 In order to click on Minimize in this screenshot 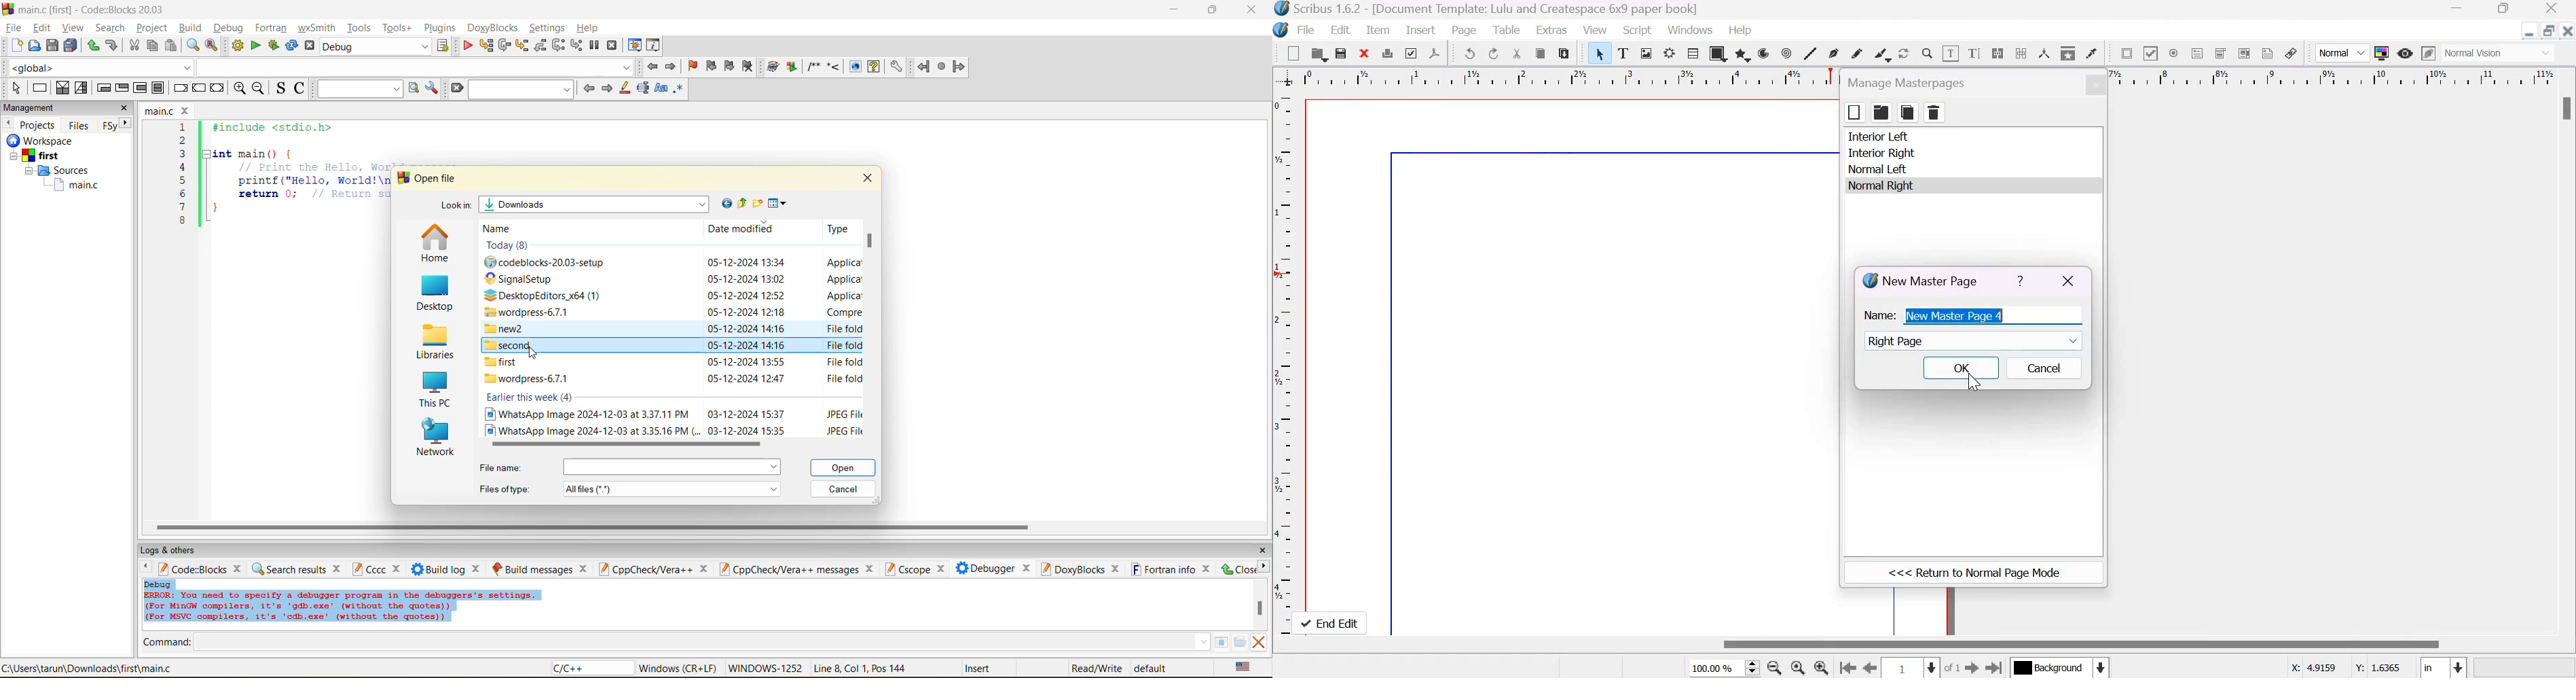, I will do `click(2528, 31)`.